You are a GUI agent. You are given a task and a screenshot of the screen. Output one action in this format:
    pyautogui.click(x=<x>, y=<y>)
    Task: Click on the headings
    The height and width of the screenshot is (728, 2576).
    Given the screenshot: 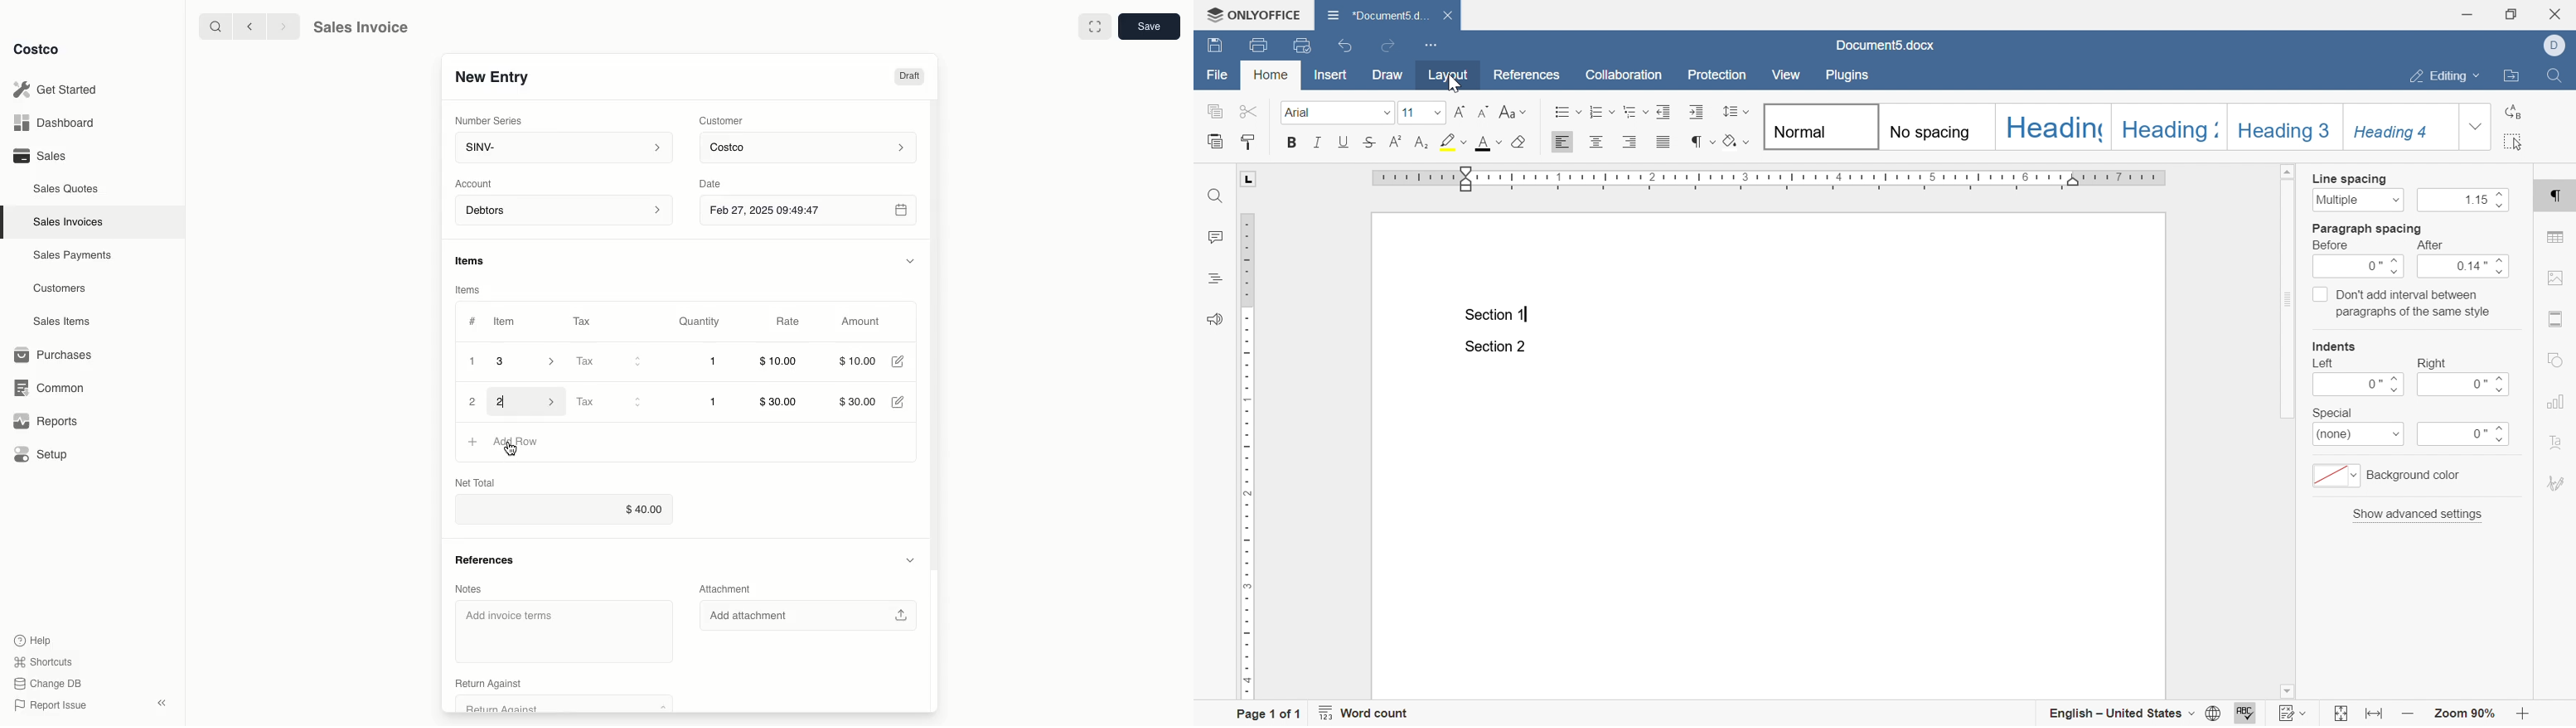 What is the action you would take?
    pyautogui.click(x=1213, y=279)
    